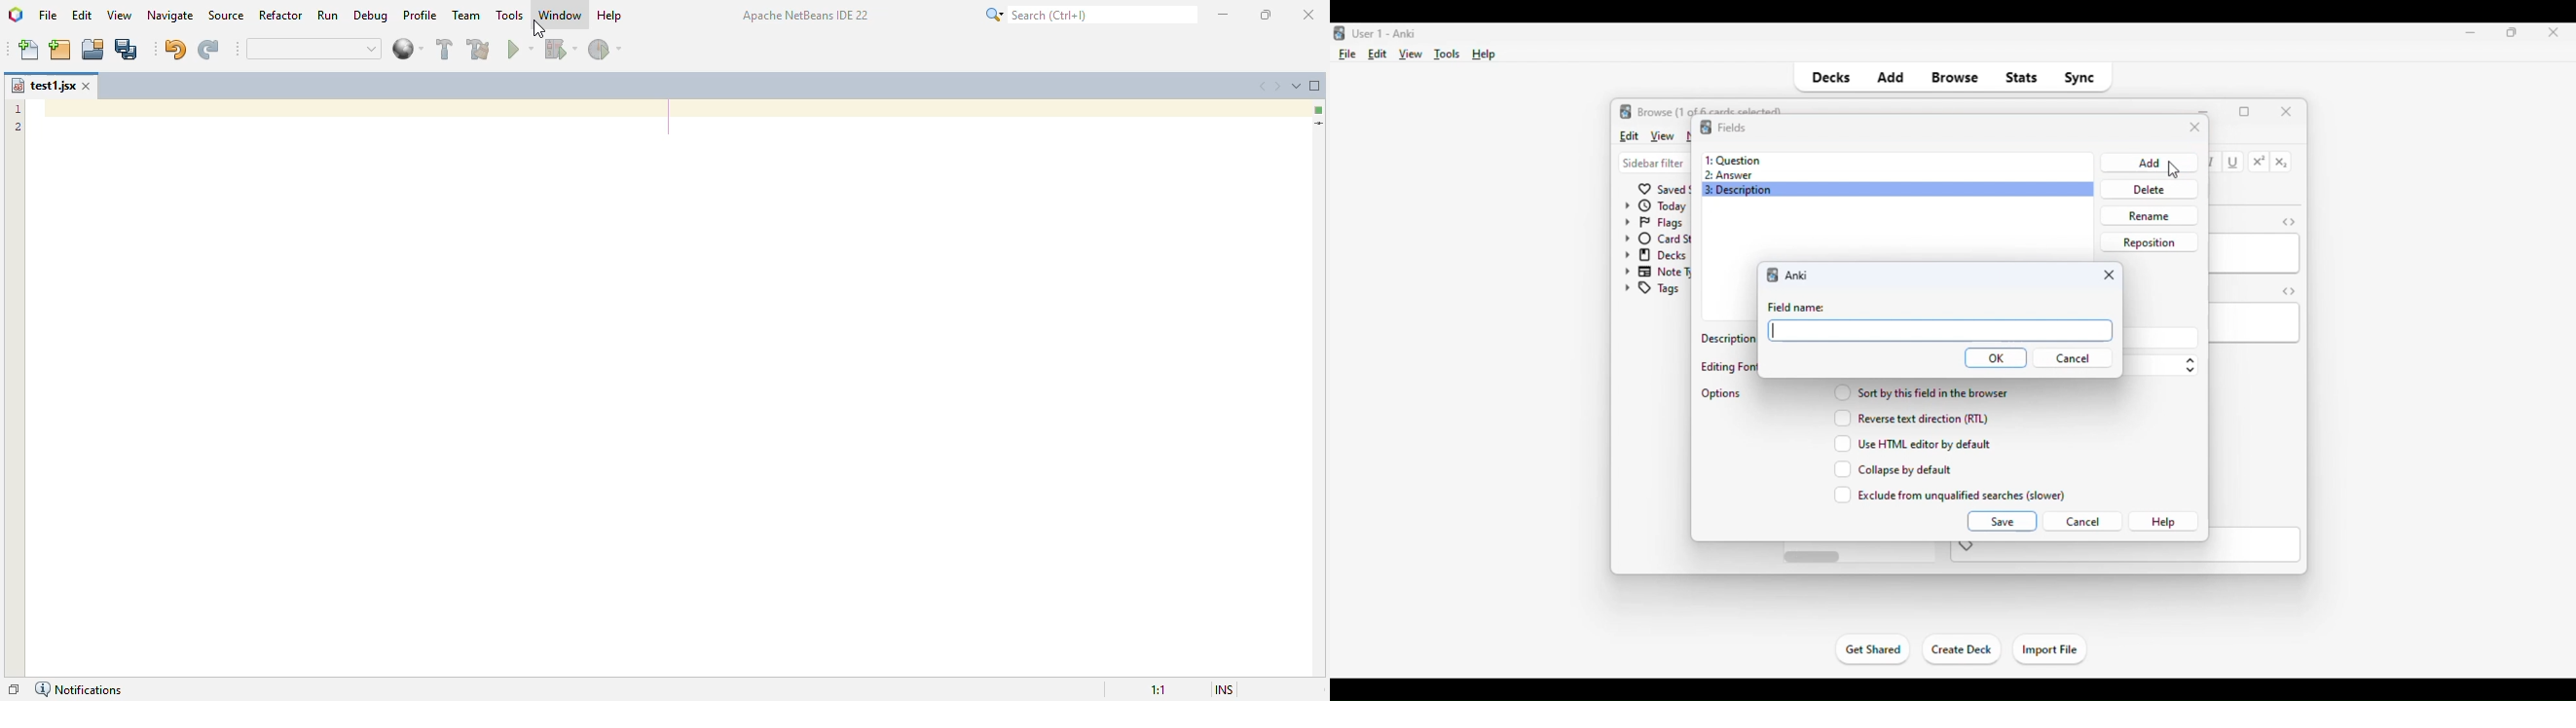 The height and width of the screenshot is (728, 2576). Describe the element at coordinates (2259, 162) in the screenshot. I see `superscript` at that location.